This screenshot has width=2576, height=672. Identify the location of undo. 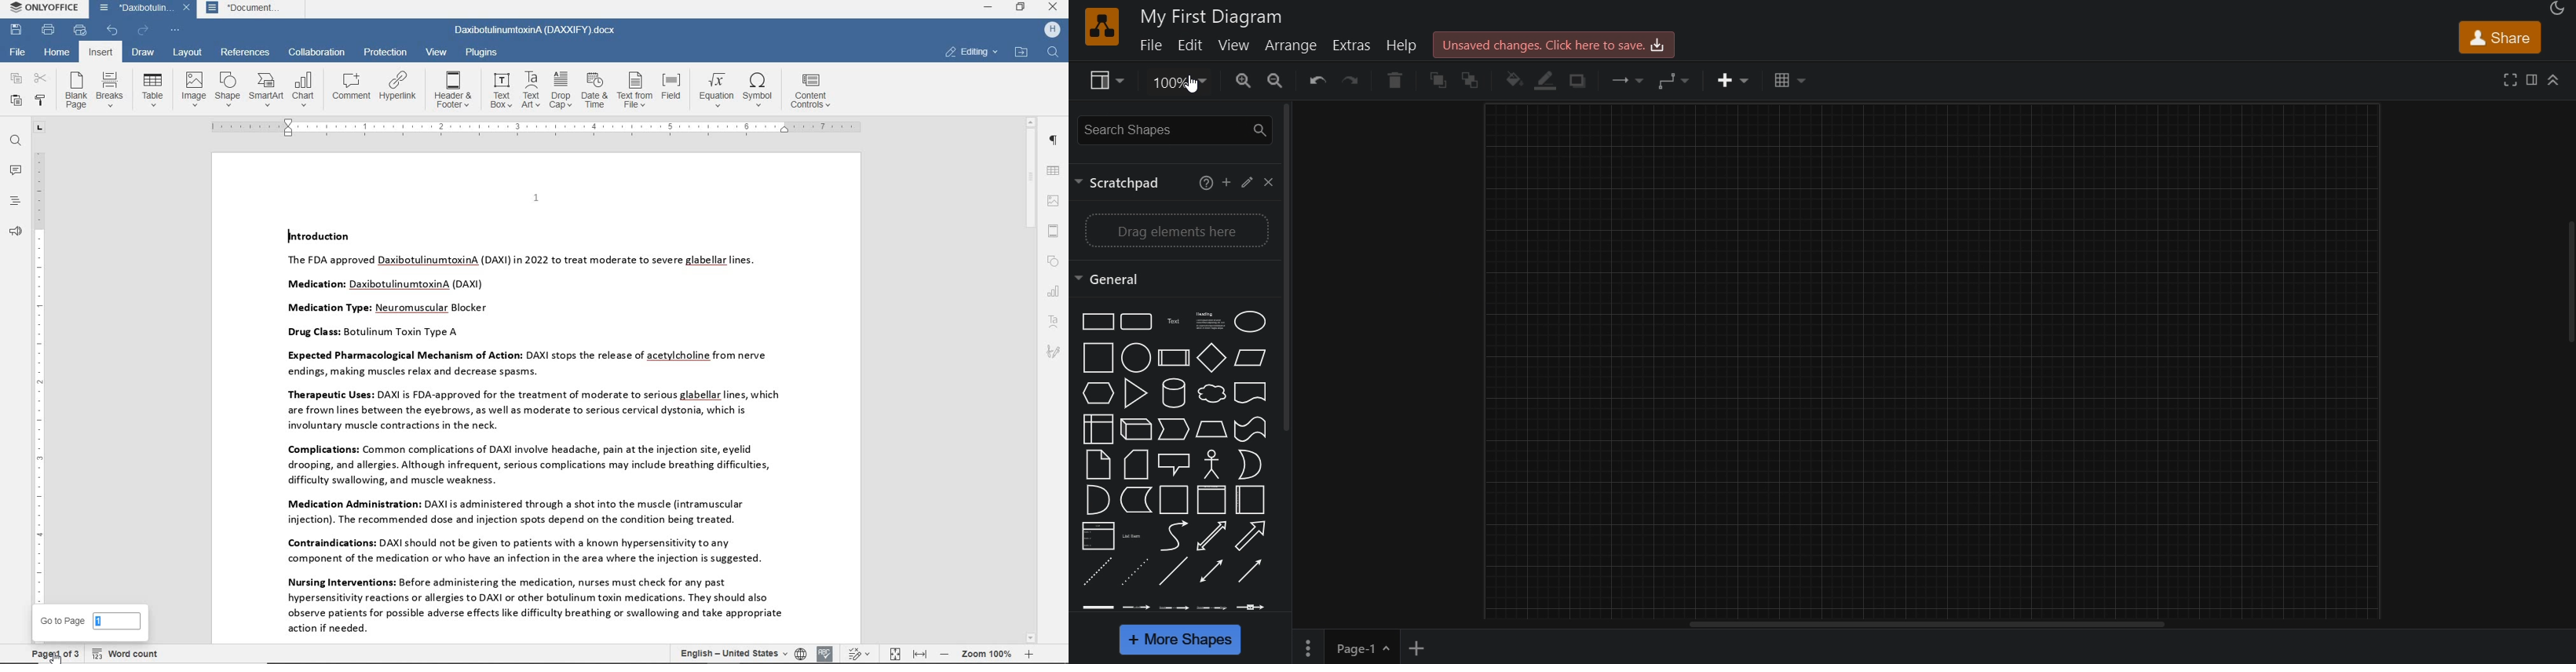
(113, 31).